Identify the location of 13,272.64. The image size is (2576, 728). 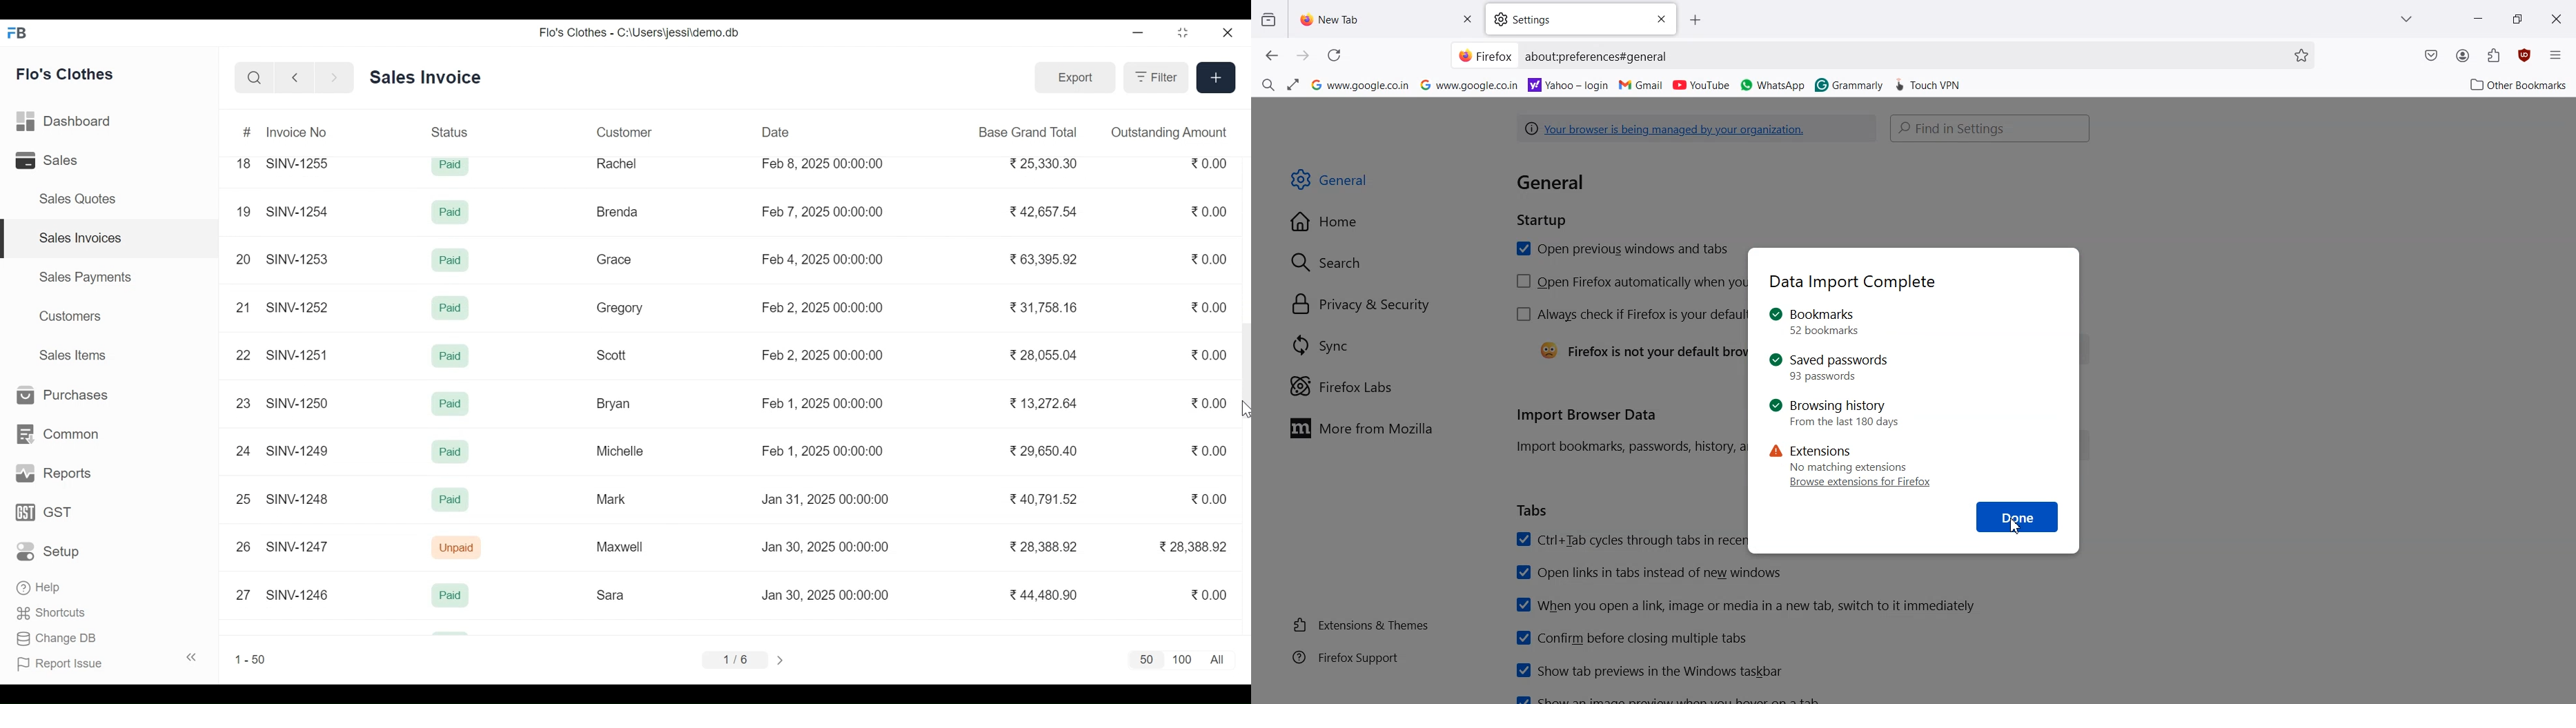
(1044, 403).